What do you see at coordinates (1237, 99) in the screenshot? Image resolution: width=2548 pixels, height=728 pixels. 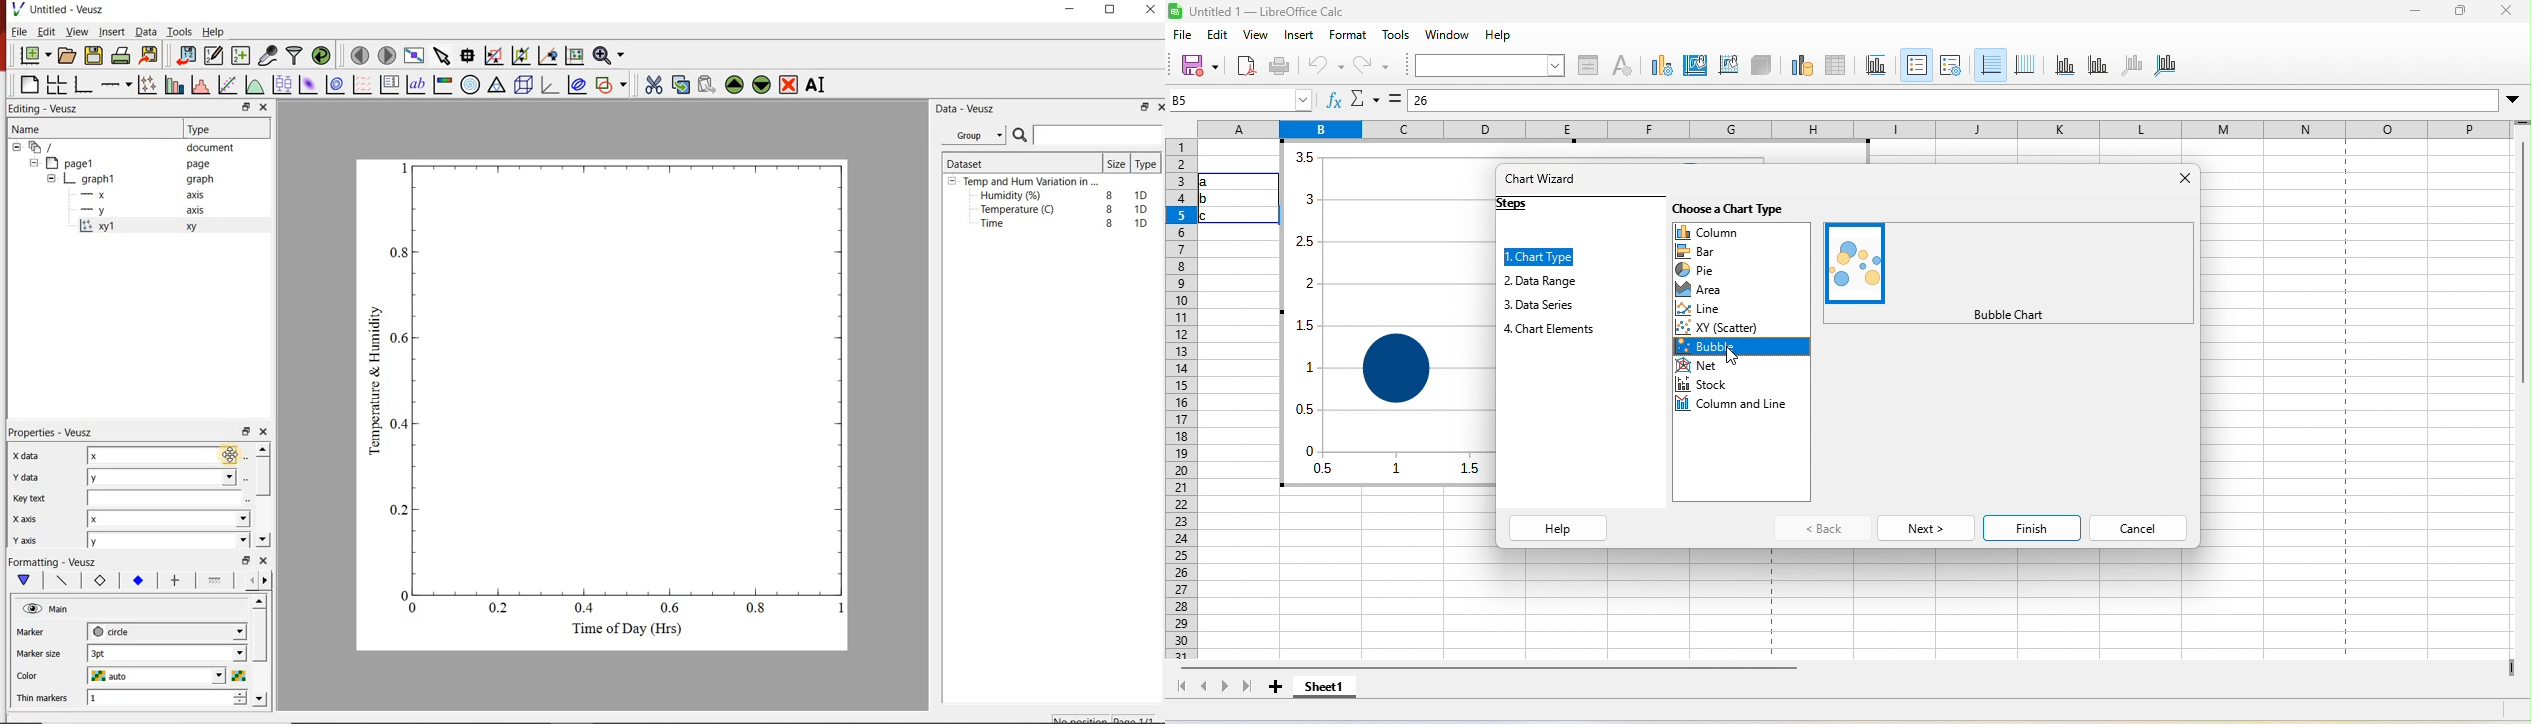 I see `name box` at bounding box center [1237, 99].